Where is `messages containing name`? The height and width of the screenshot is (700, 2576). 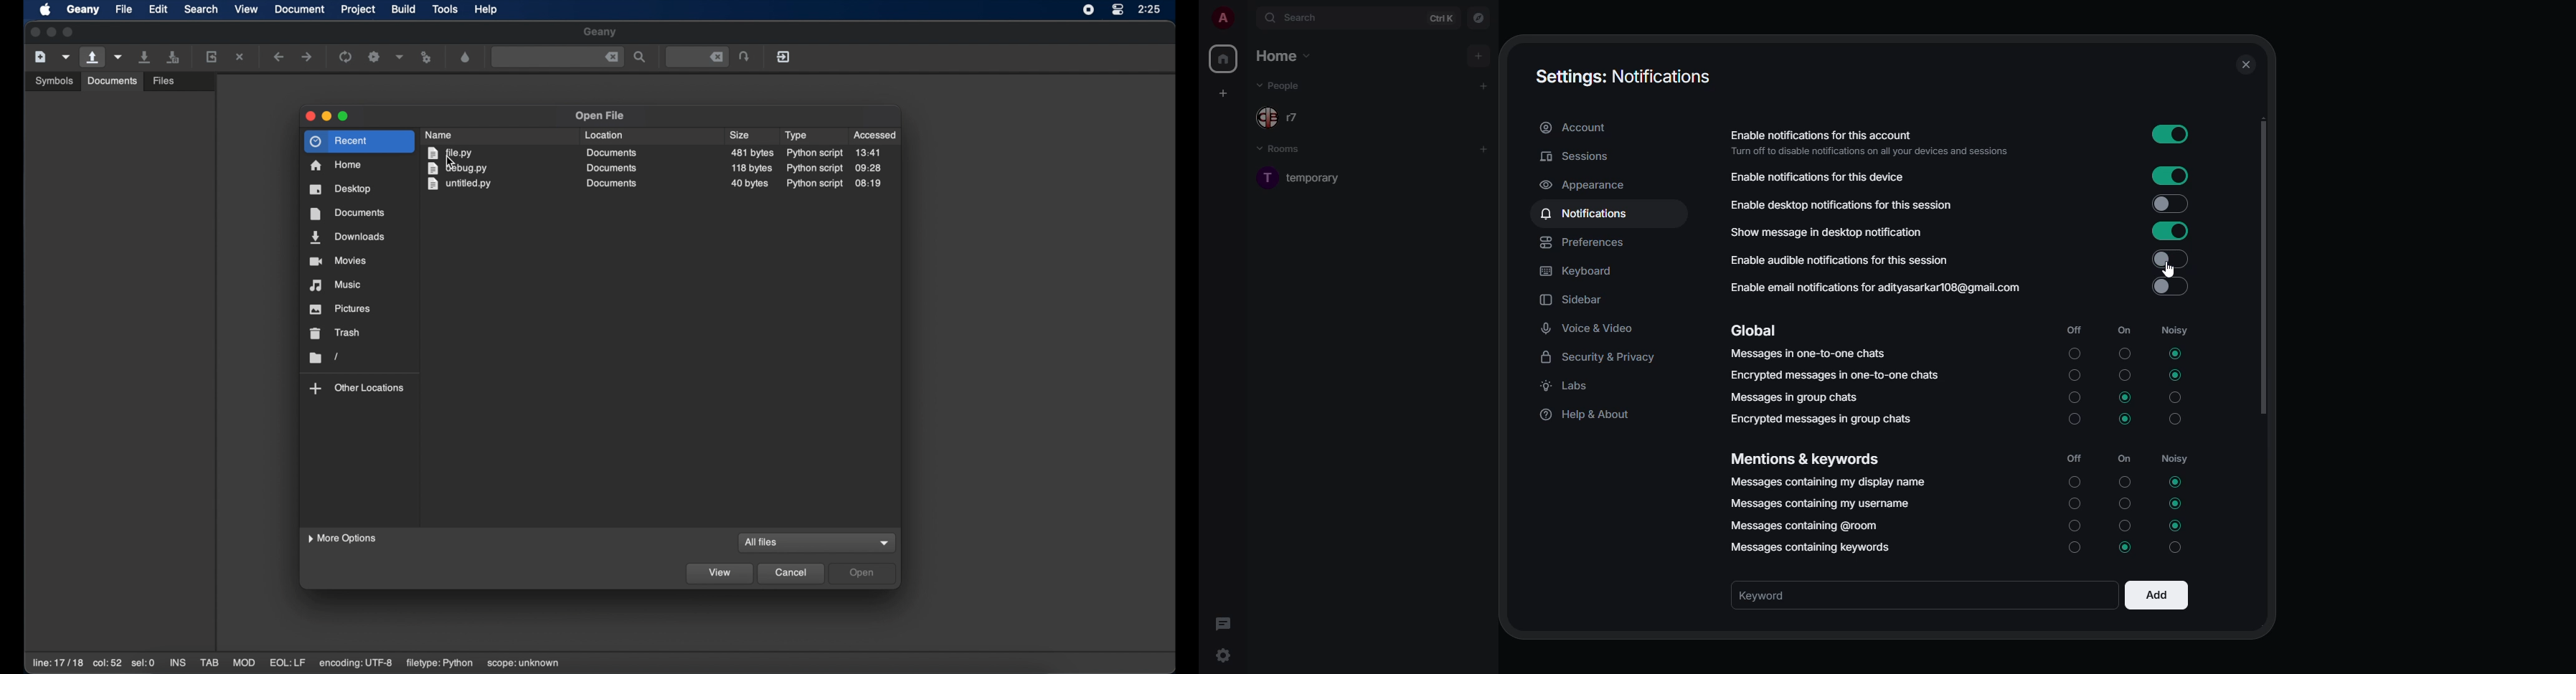
messages containing name is located at coordinates (1828, 482).